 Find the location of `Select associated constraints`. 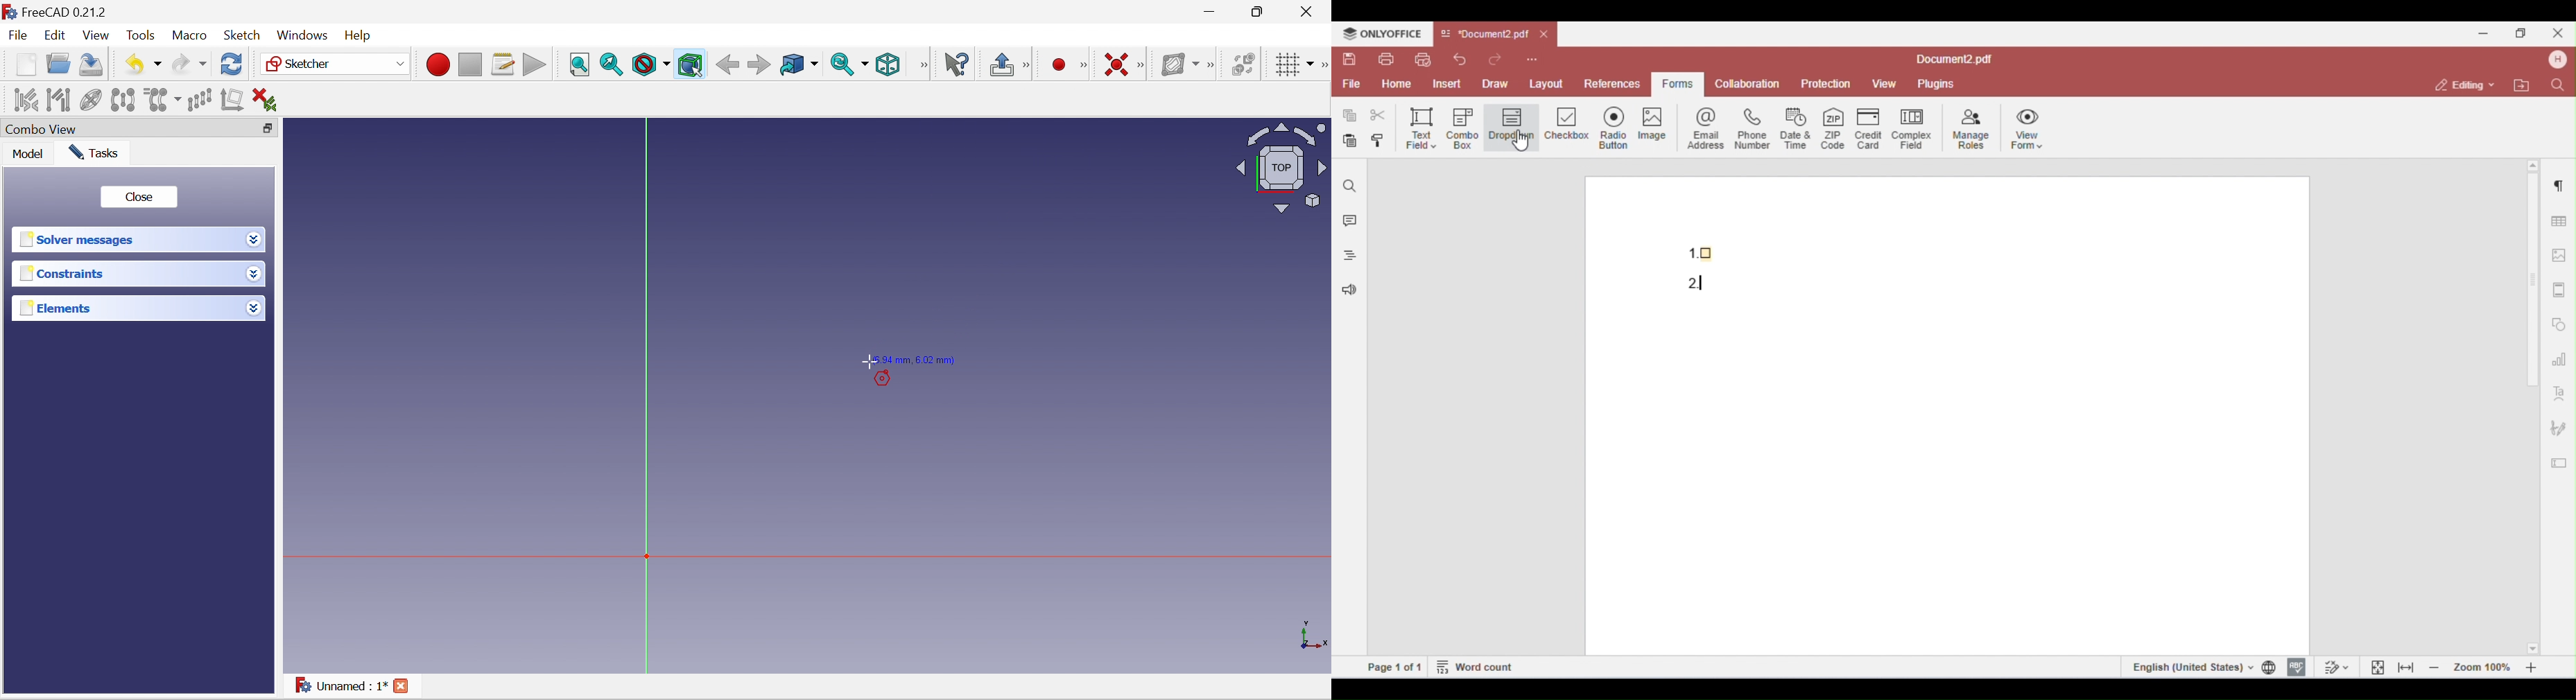

Select associated constraints is located at coordinates (26, 100).